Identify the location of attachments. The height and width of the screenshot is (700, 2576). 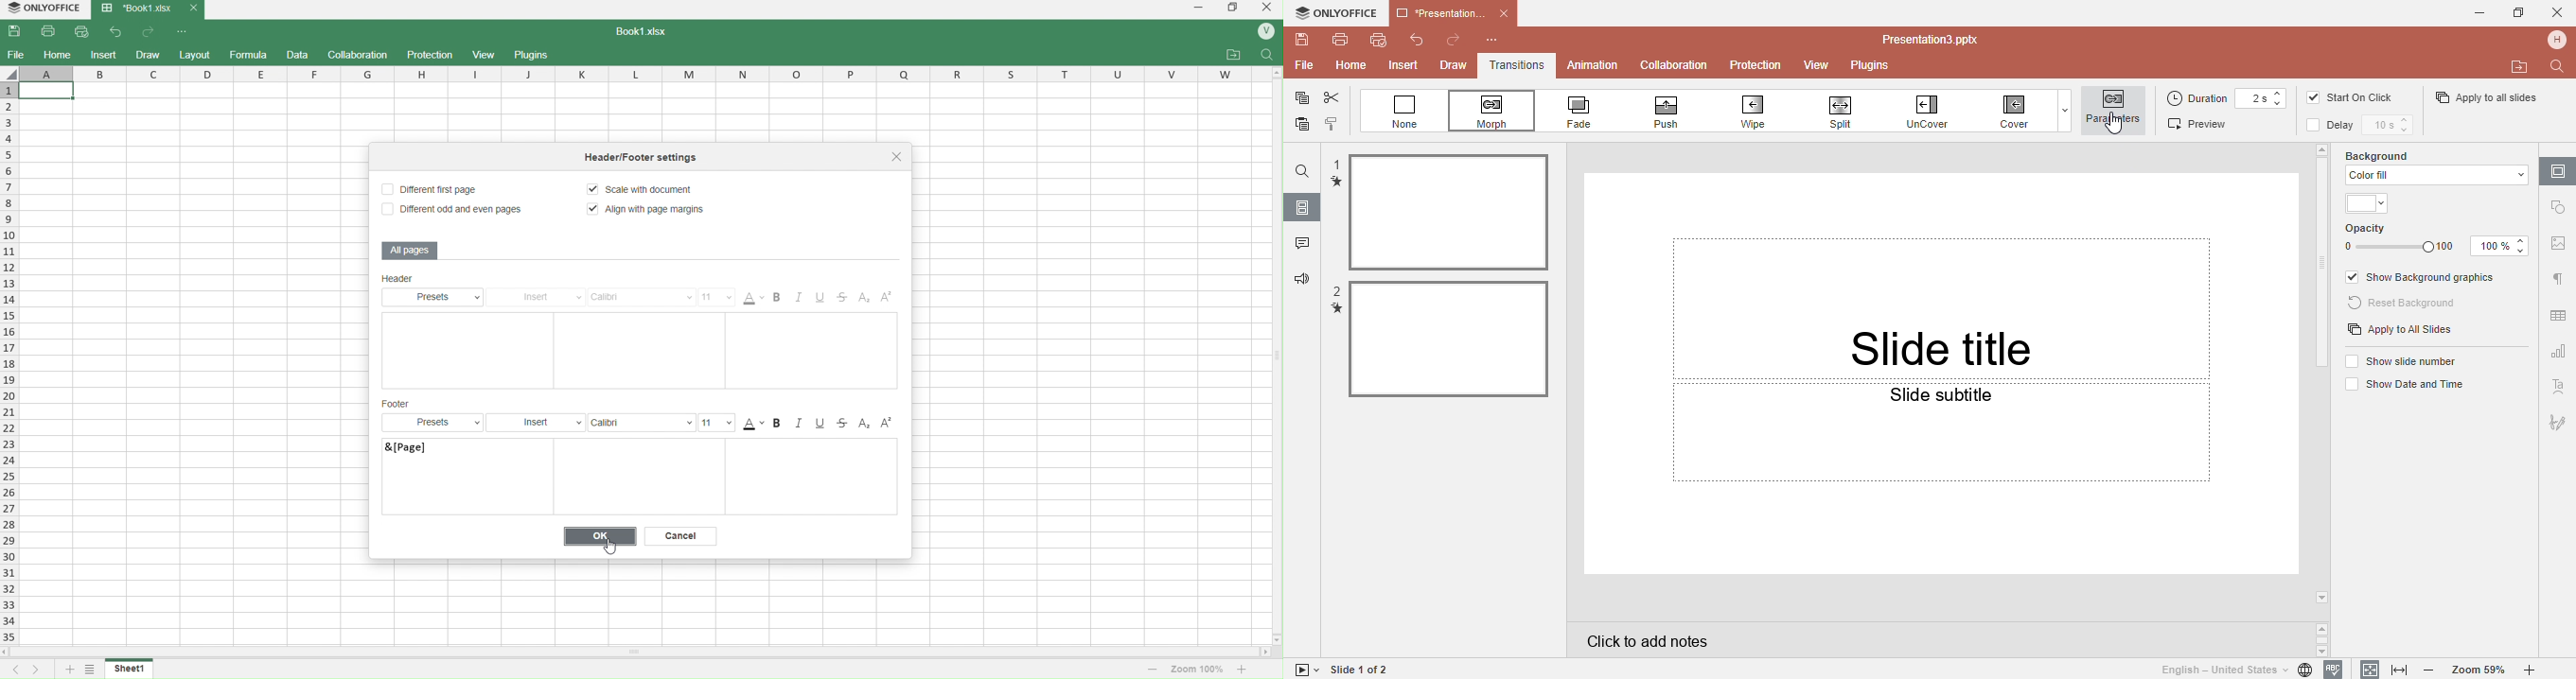
(1234, 55).